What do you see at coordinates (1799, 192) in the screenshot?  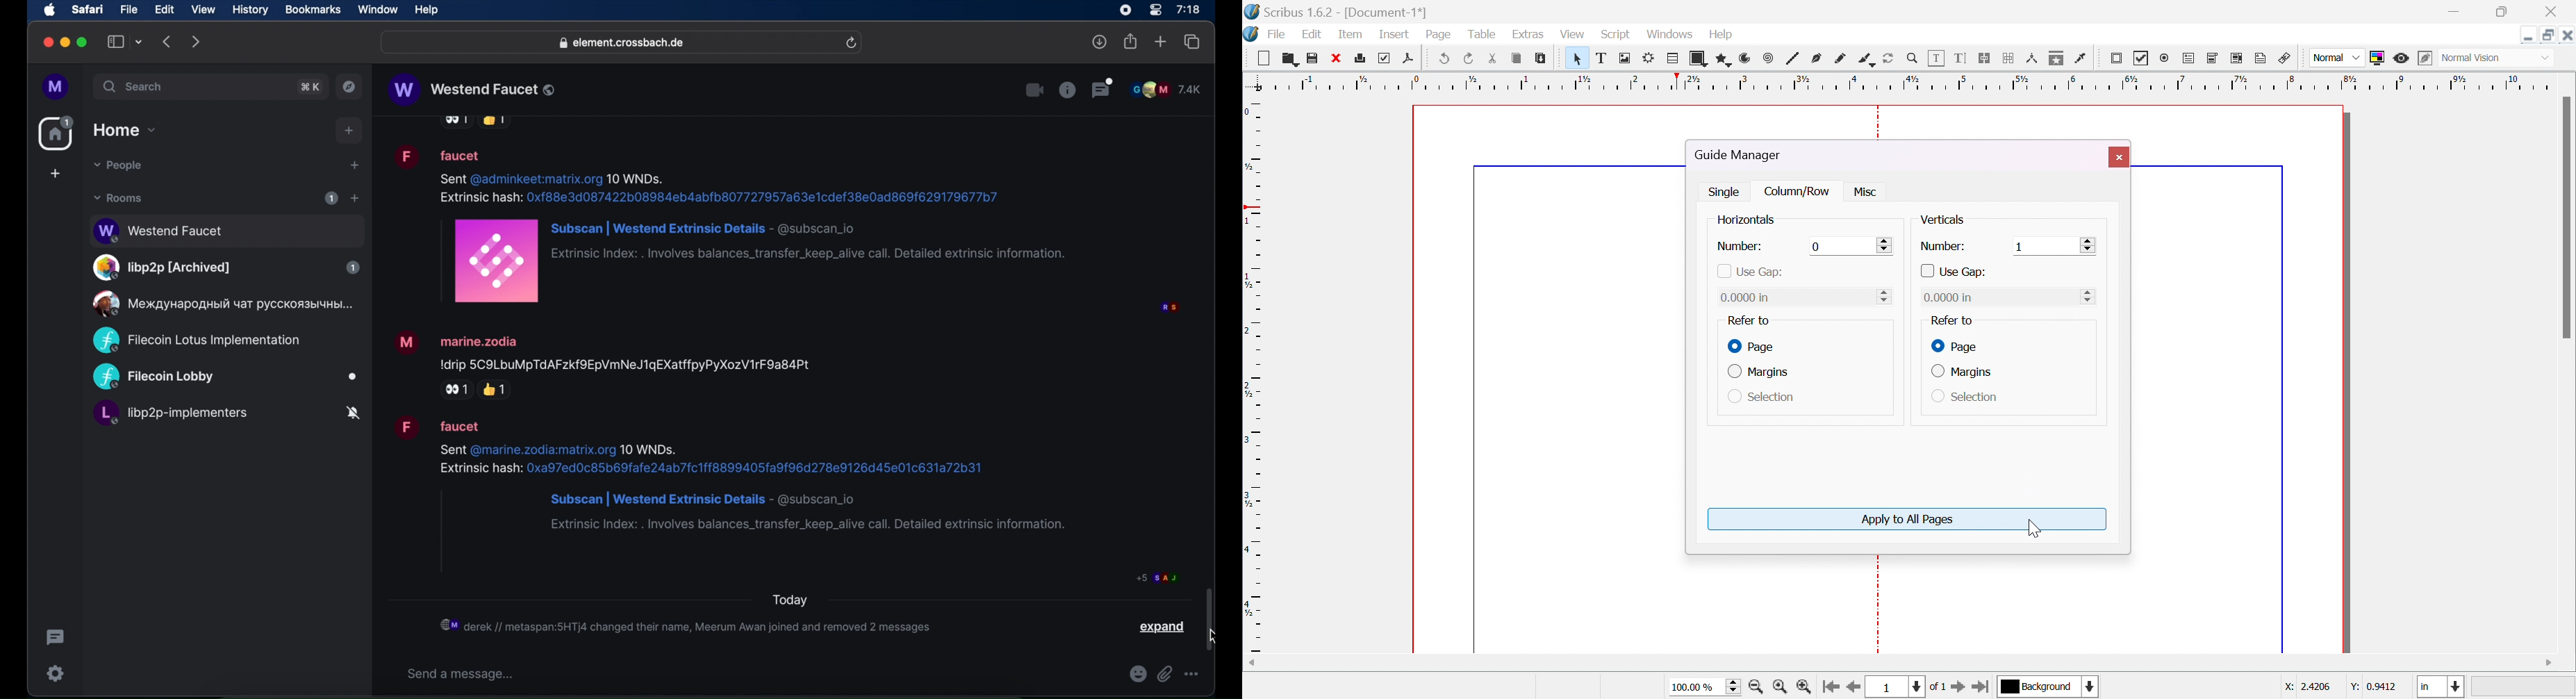 I see `column /row` at bounding box center [1799, 192].